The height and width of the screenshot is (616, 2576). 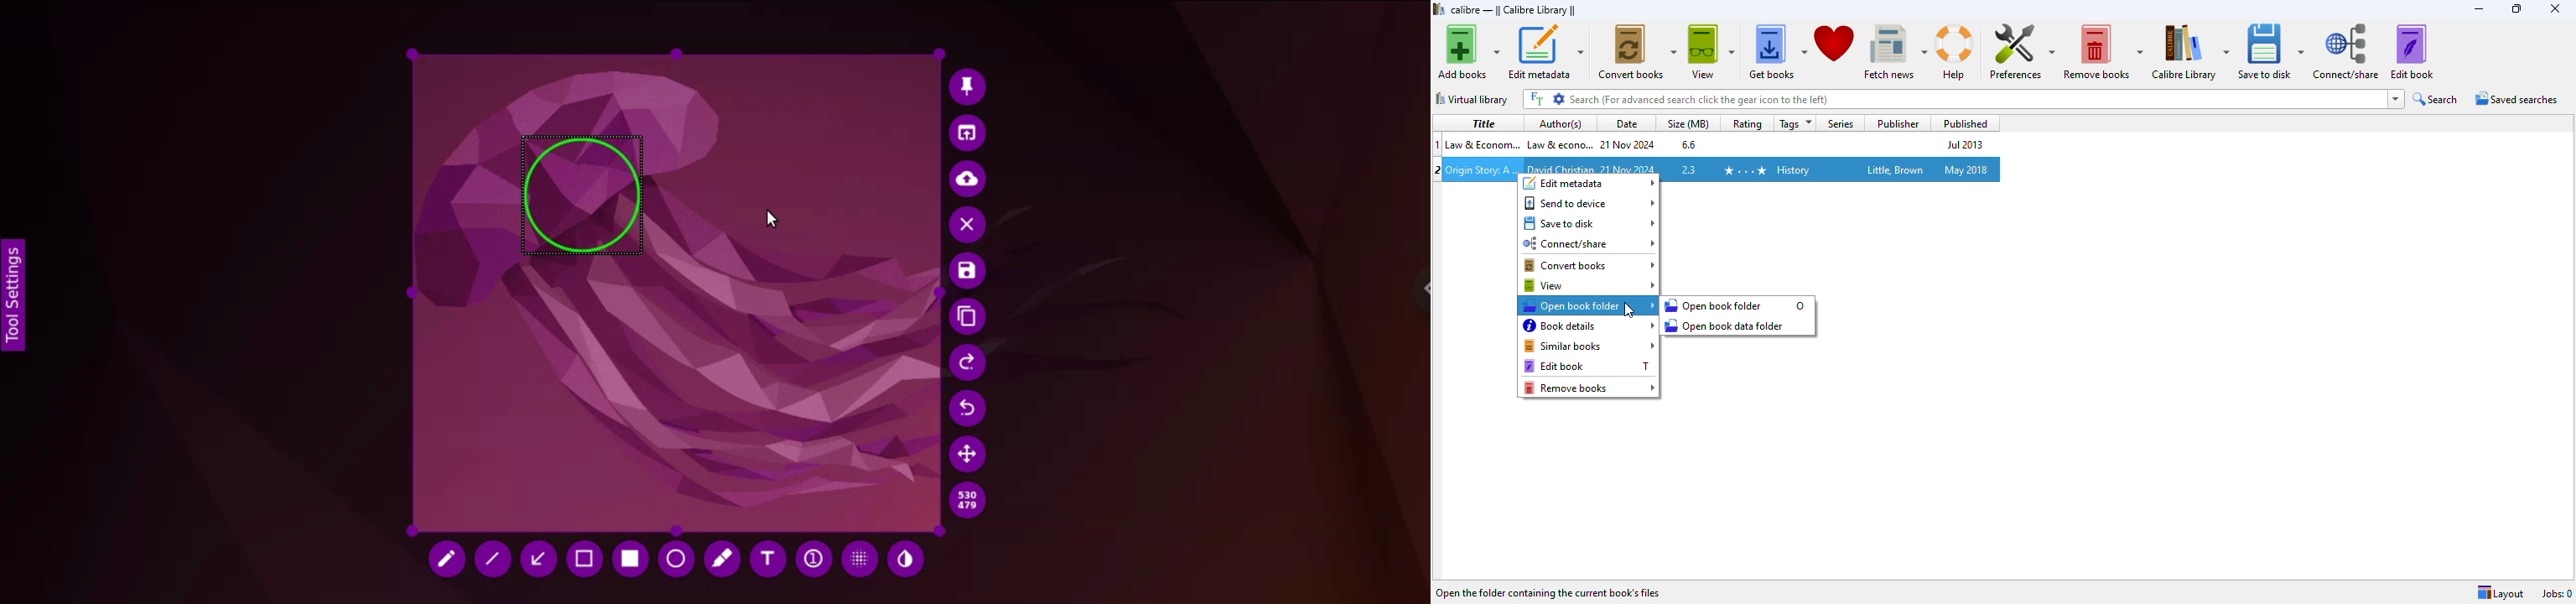 What do you see at coordinates (1590, 223) in the screenshot?
I see `save to disk` at bounding box center [1590, 223].